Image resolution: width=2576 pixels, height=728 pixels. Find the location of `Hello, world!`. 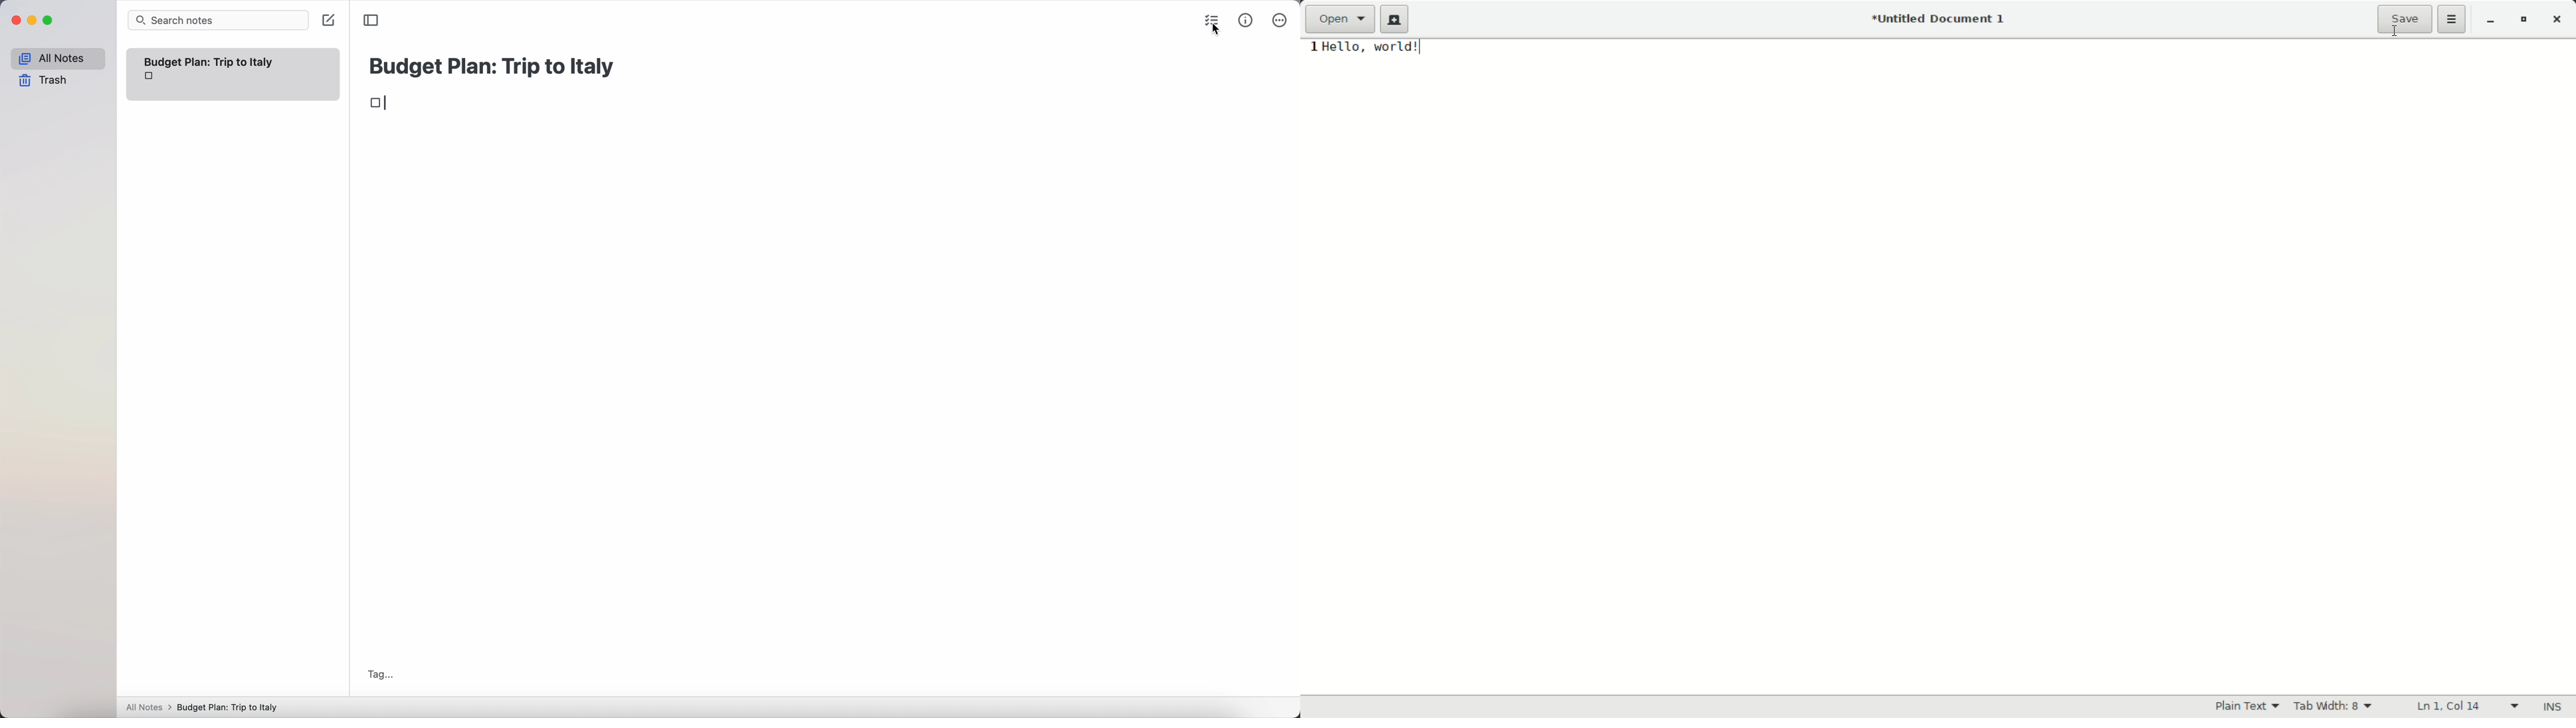

Hello, world! is located at coordinates (1395, 49).